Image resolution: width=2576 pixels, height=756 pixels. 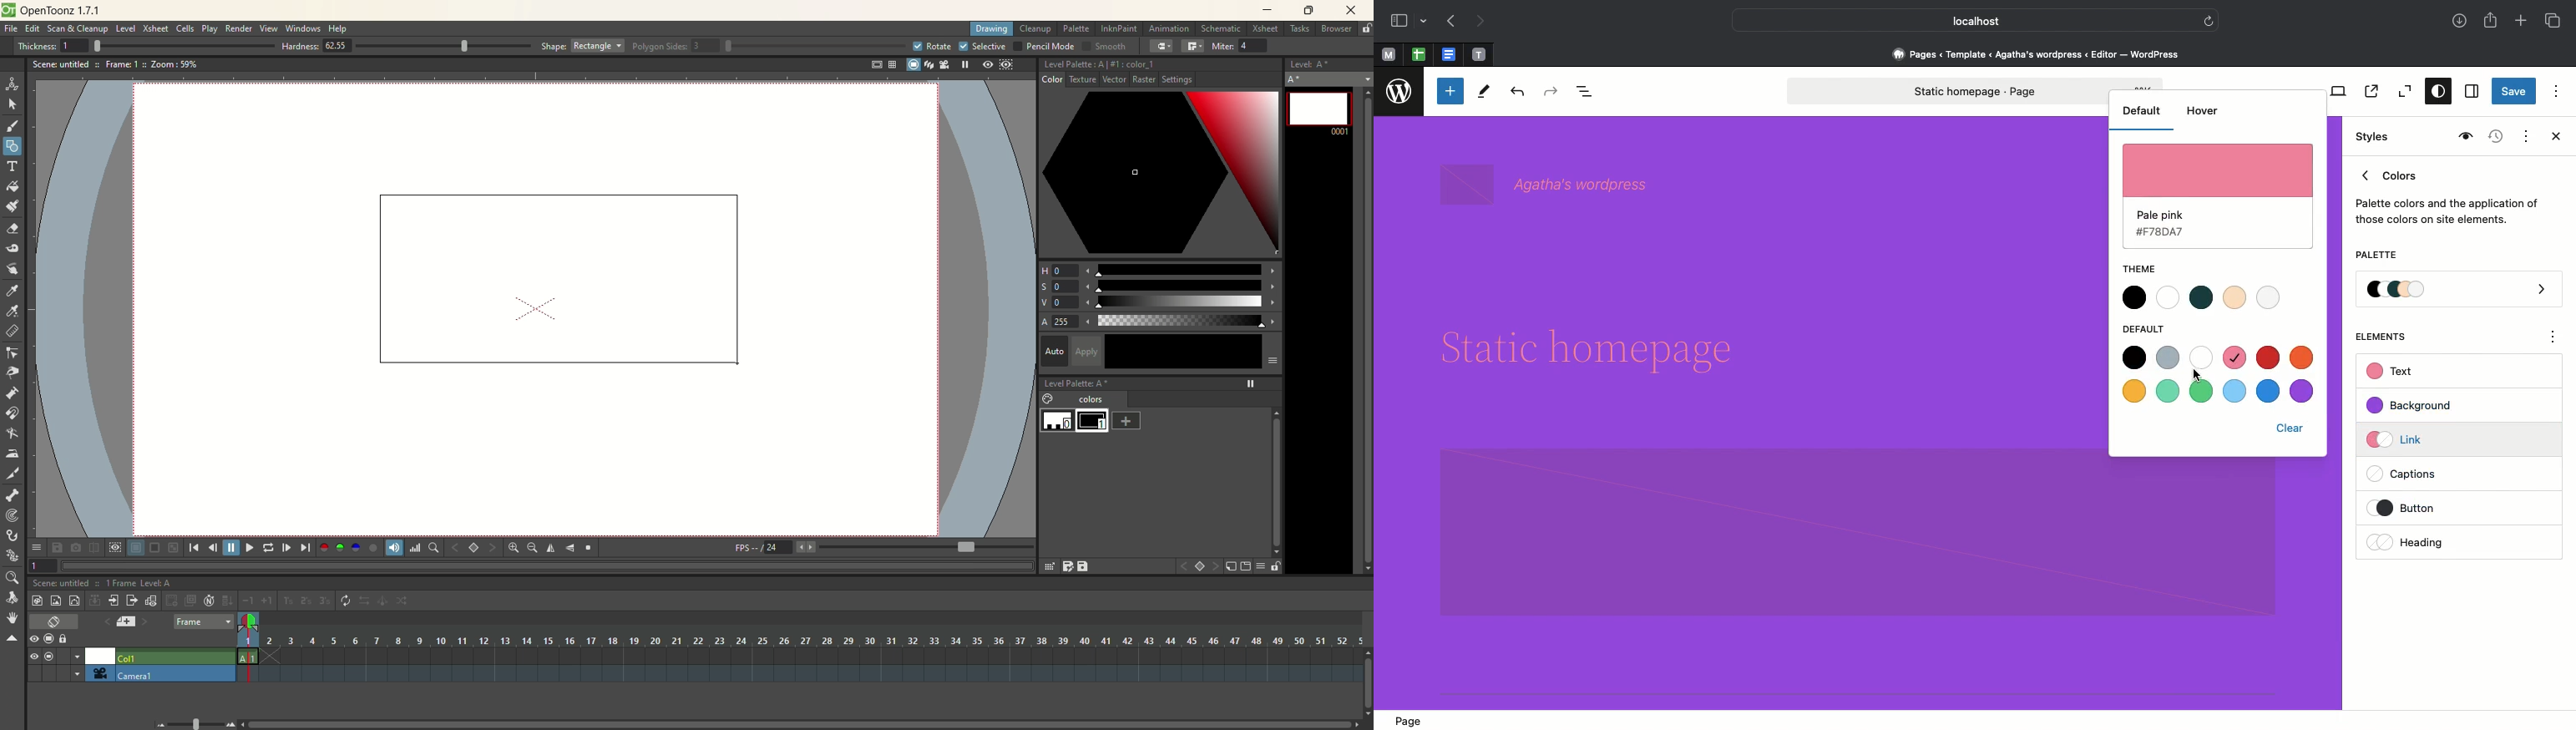 What do you see at coordinates (1450, 23) in the screenshot?
I see `Previous page` at bounding box center [1450, 23].